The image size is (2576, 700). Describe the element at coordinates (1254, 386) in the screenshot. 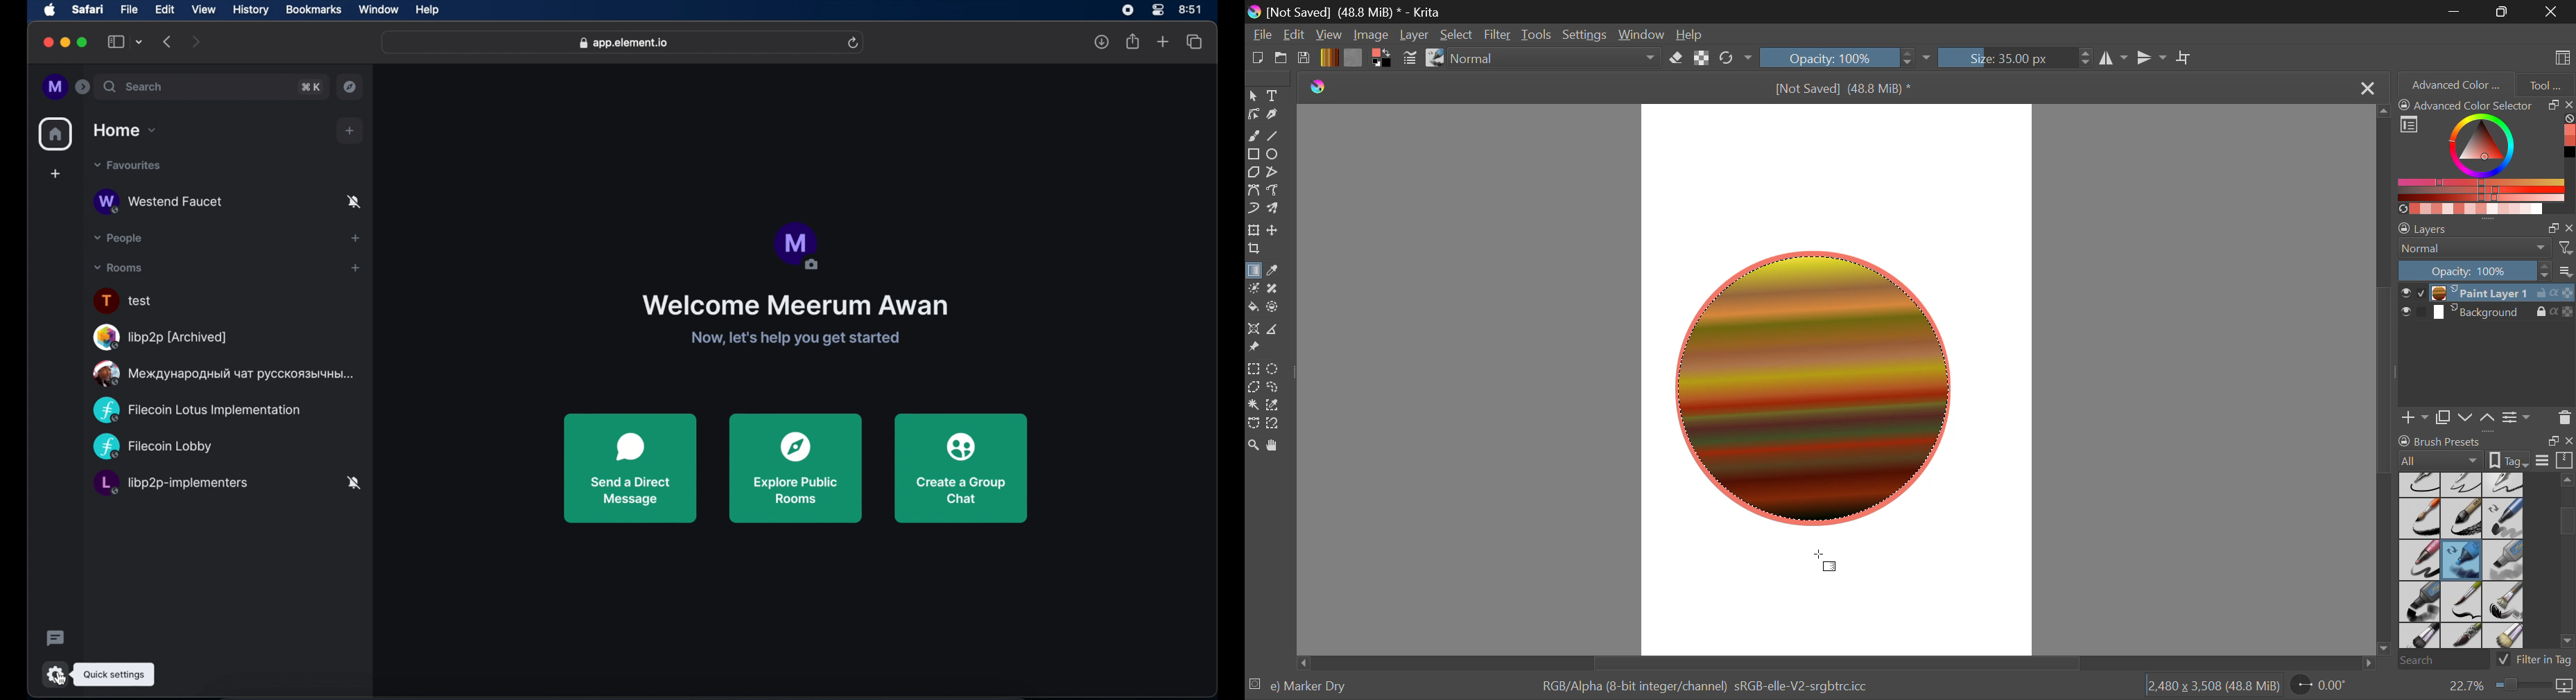

I see `Polygonal Selection Tool` at that location.